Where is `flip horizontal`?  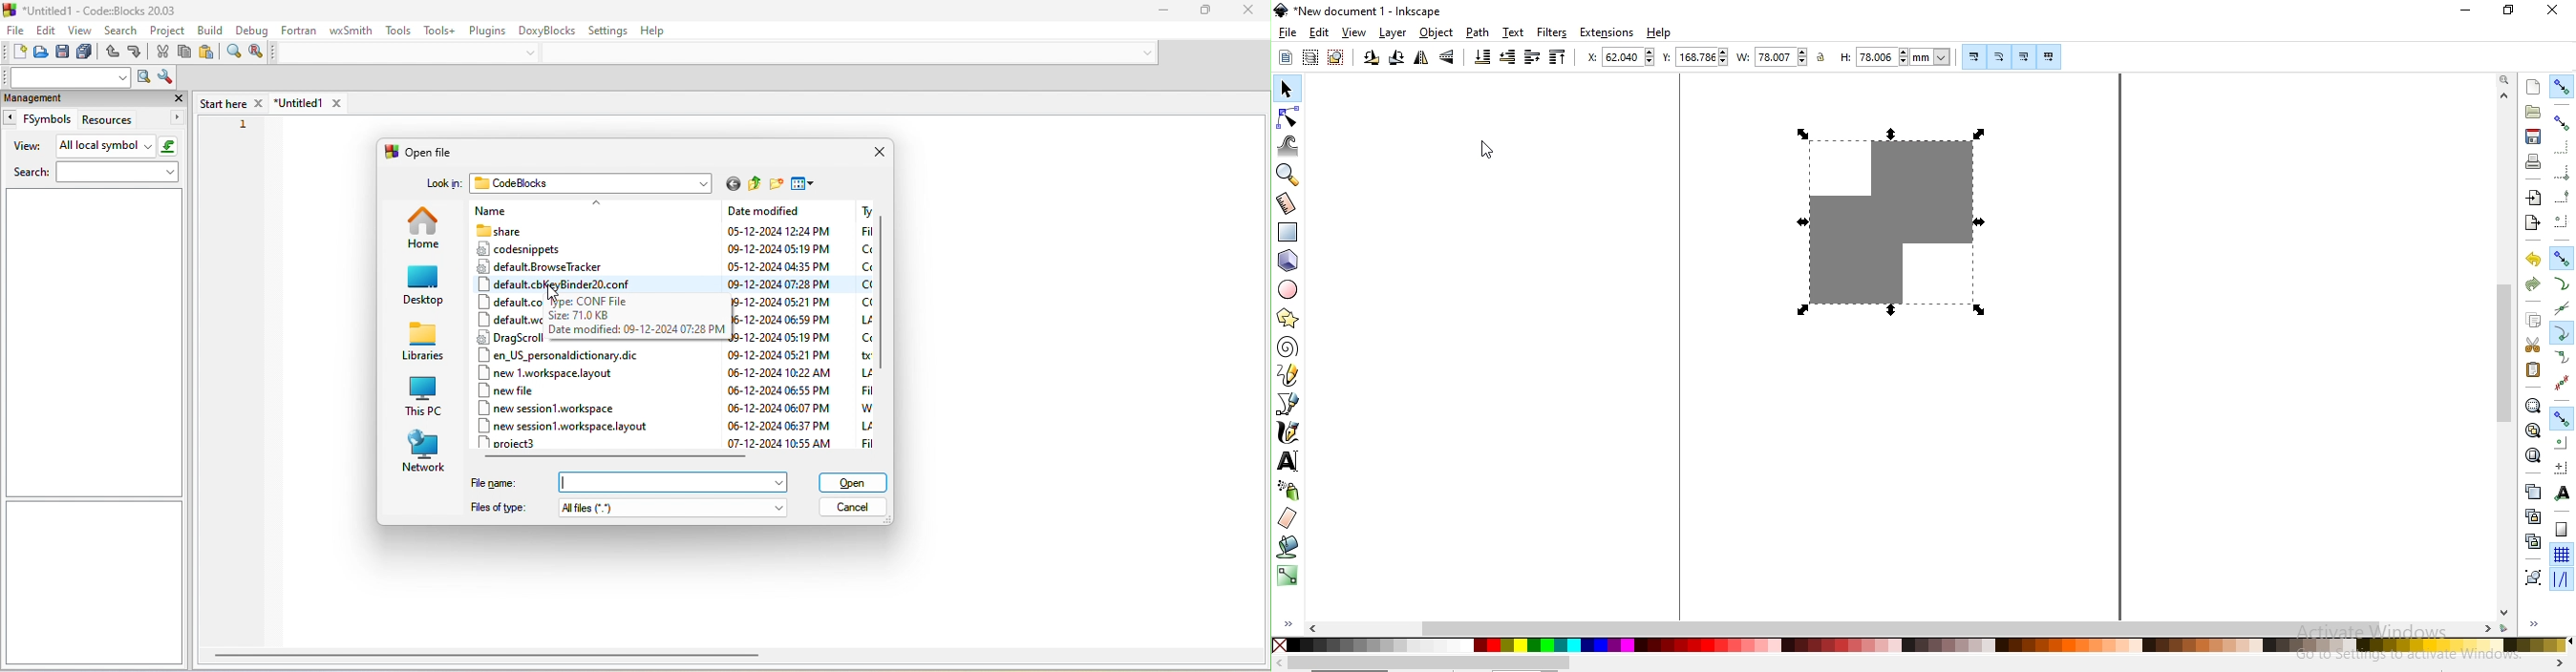
flip horizontal is located at coordinates (1421, 59).